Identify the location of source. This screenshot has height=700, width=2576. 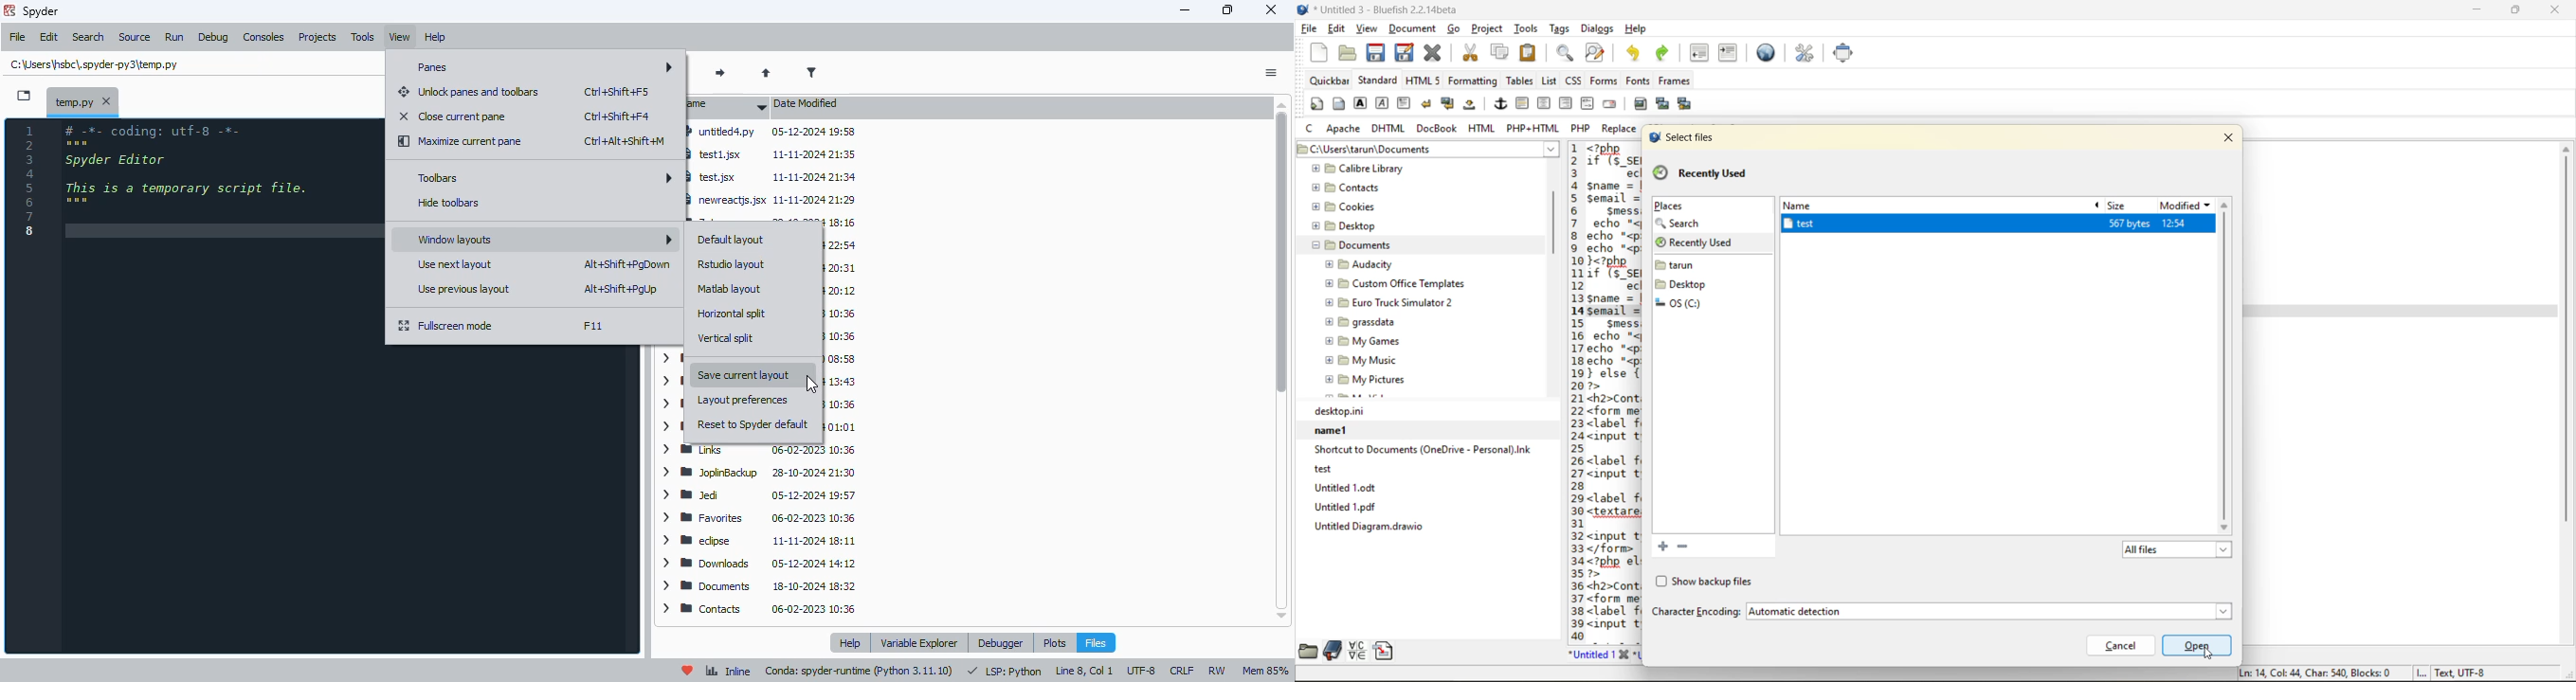
(136, 38).